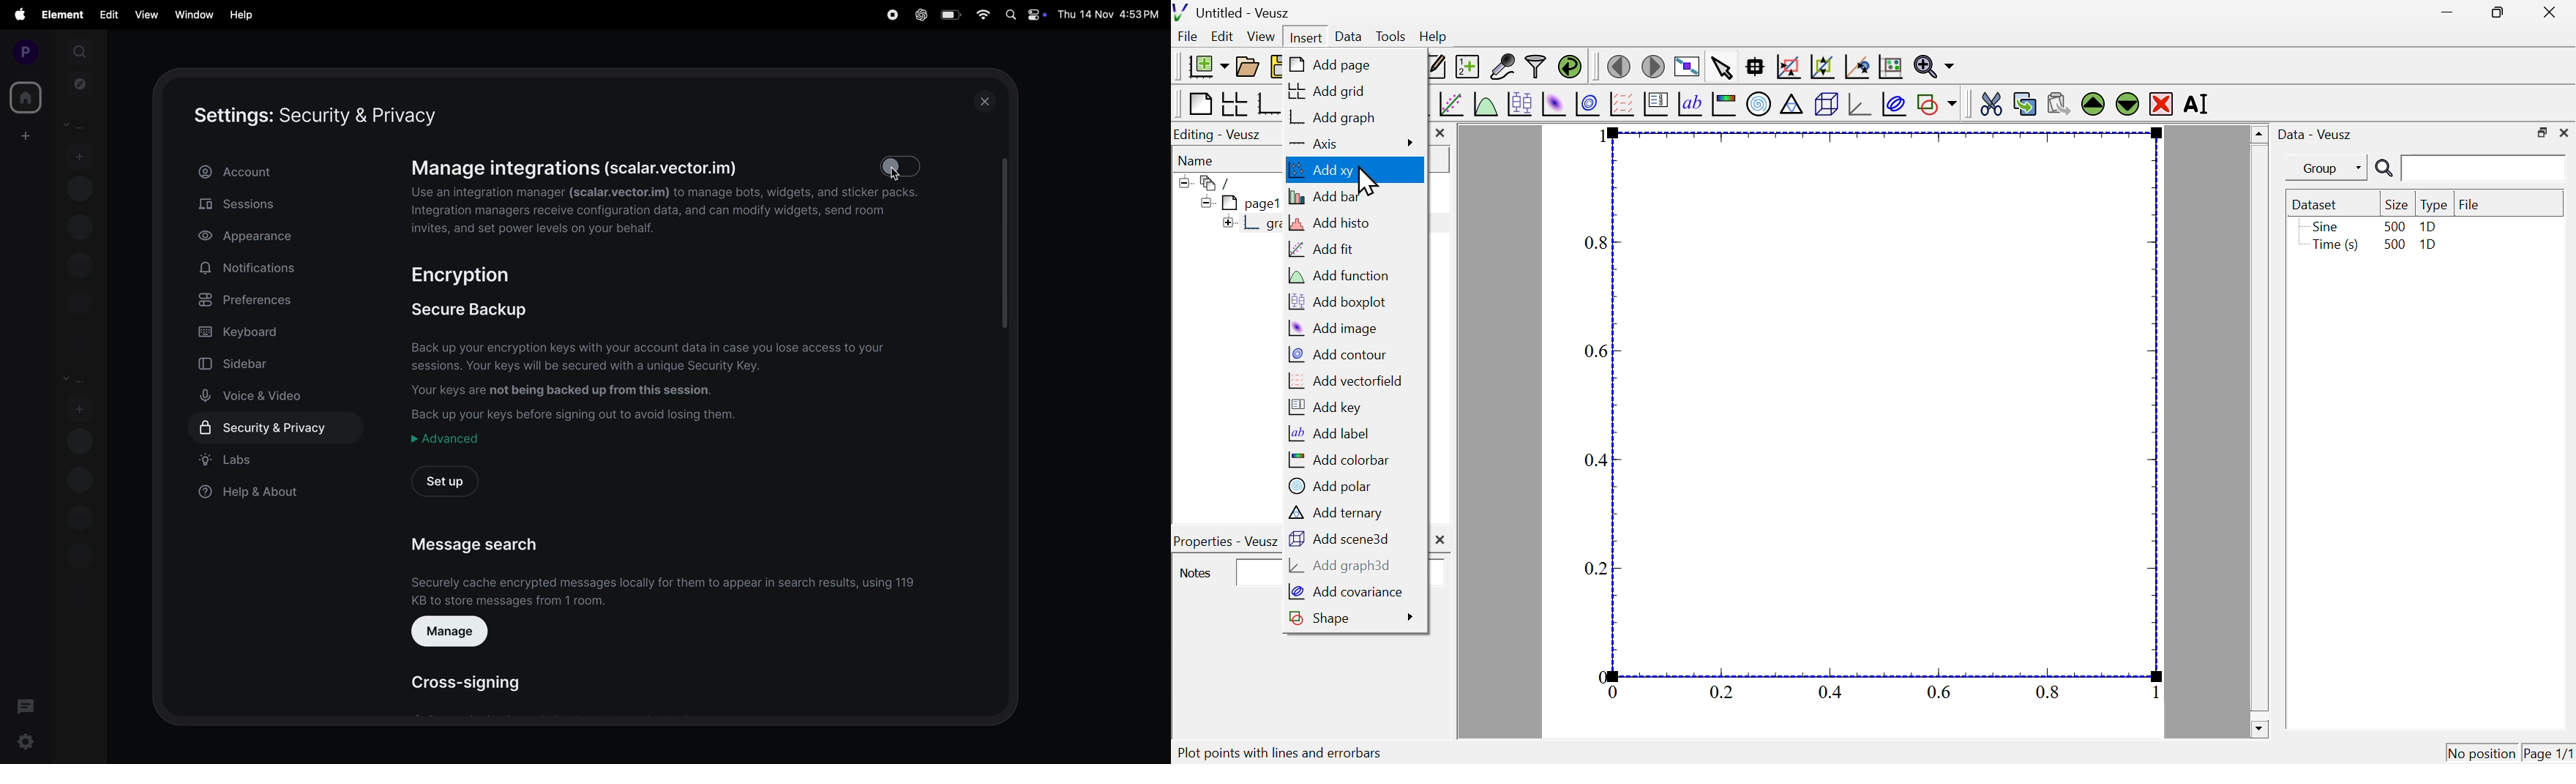  I want to click on setup, so click(445, 481).